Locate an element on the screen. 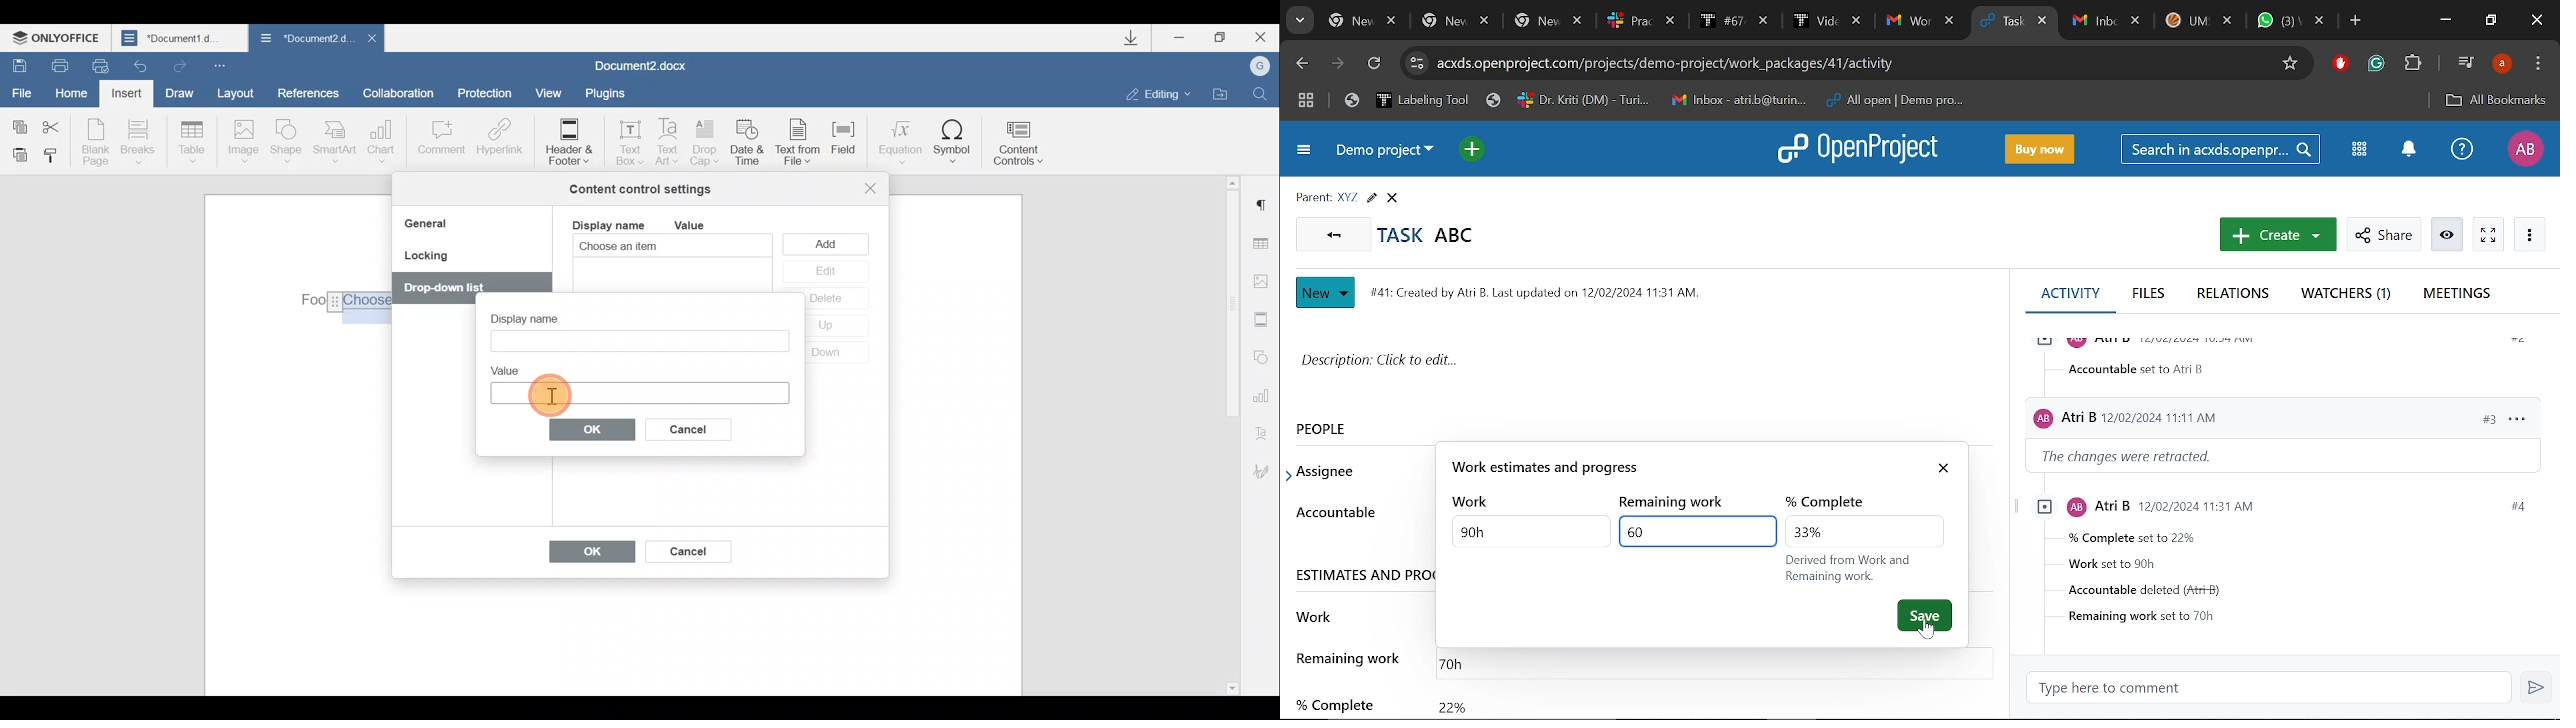 This screenshot has height=728, width=2576. Home is located at coordinates (76, 95).